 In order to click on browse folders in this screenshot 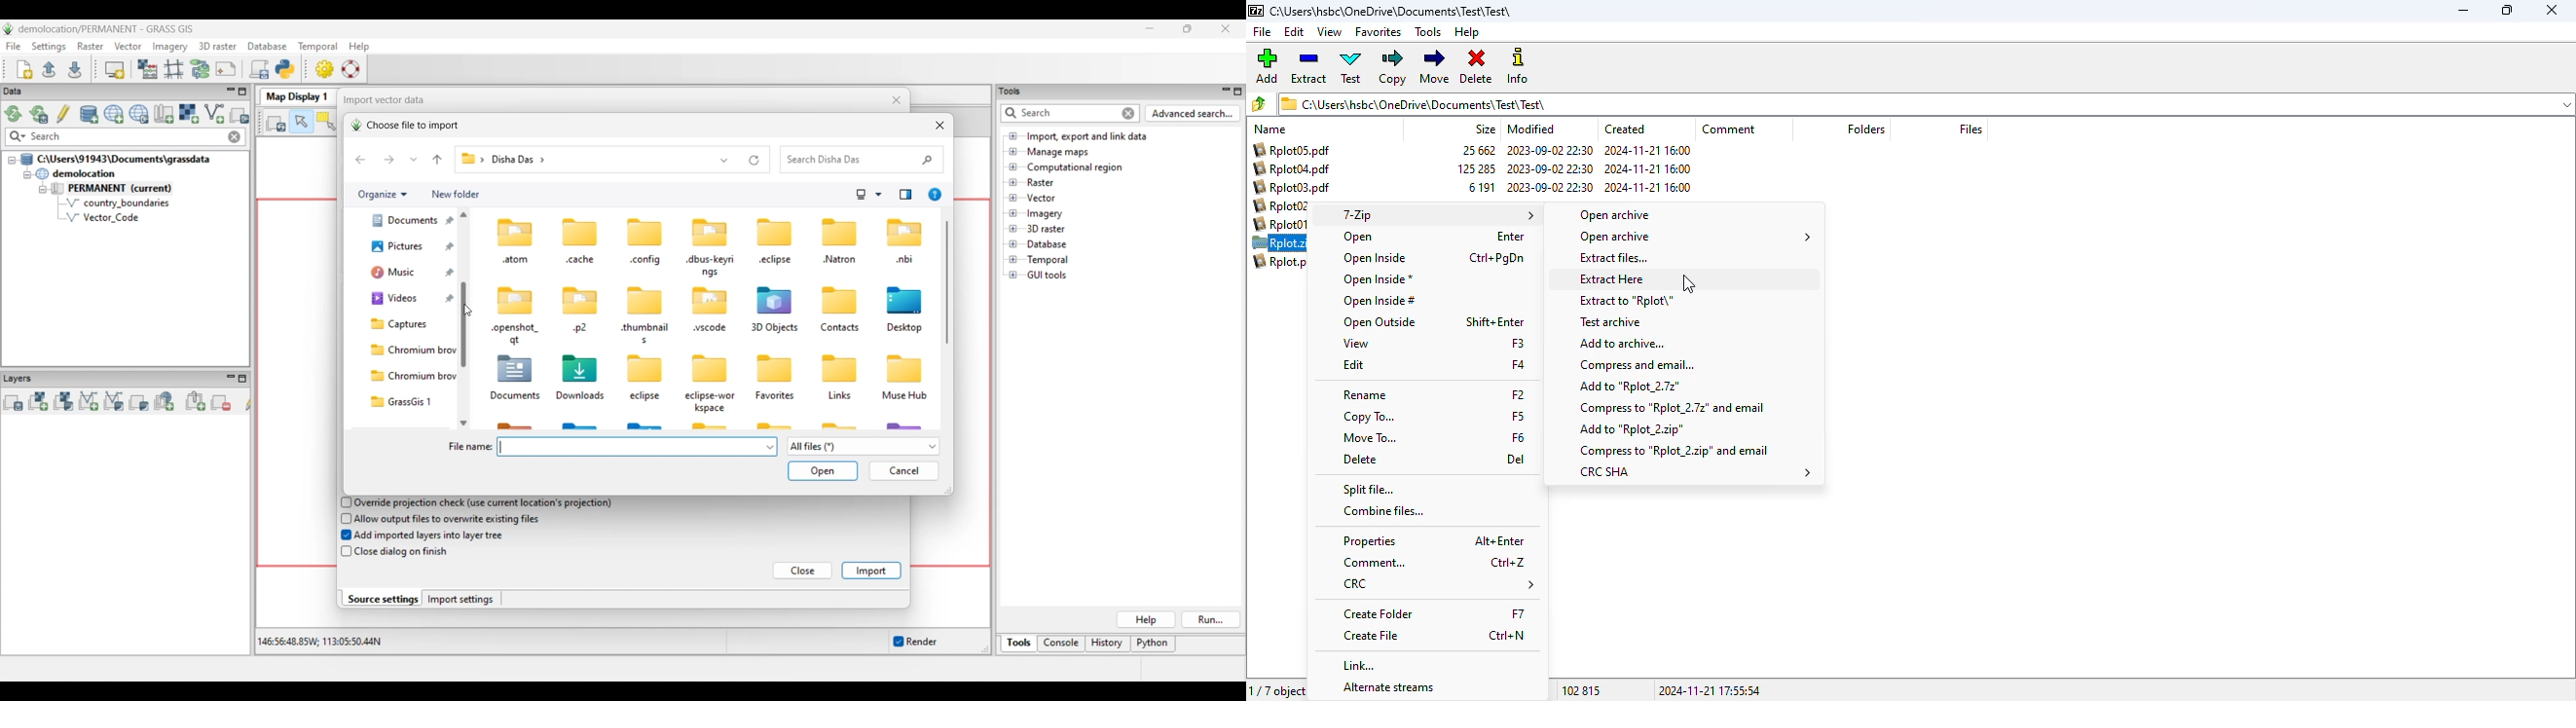, I will do `click(1258, 103)`.